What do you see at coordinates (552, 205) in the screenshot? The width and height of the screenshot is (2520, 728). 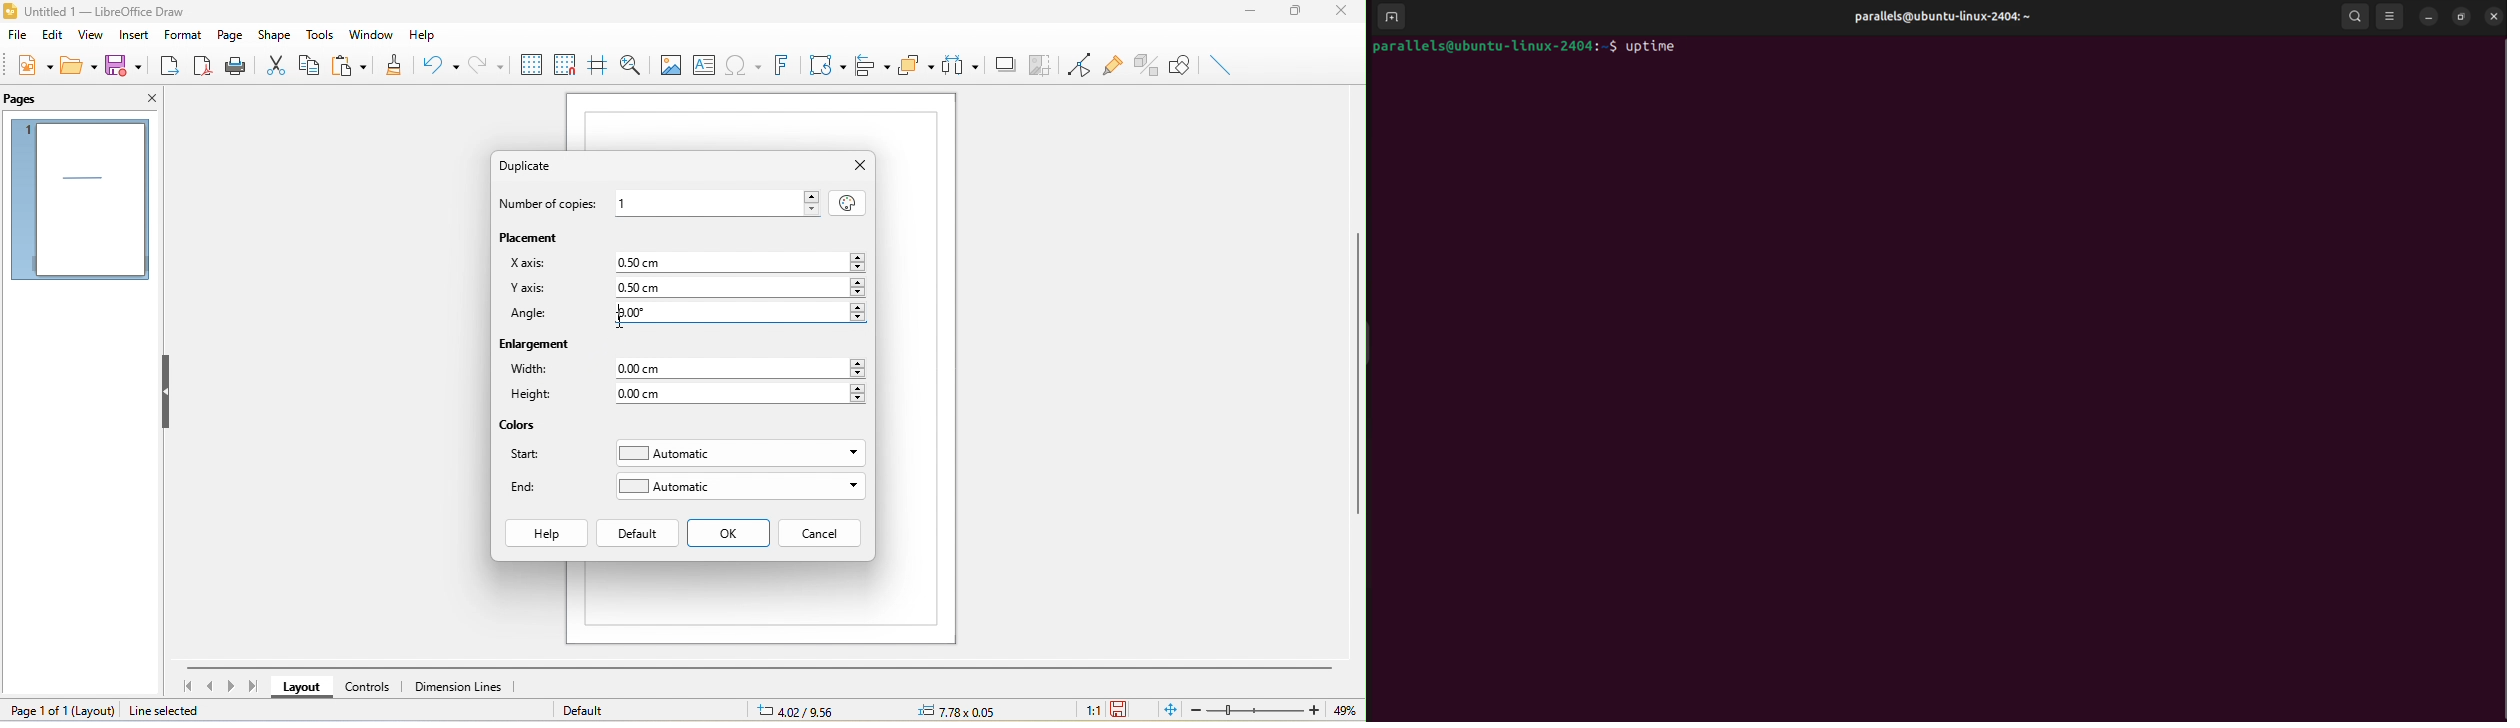 I see `number of copies` at bounding box center [552, 205].